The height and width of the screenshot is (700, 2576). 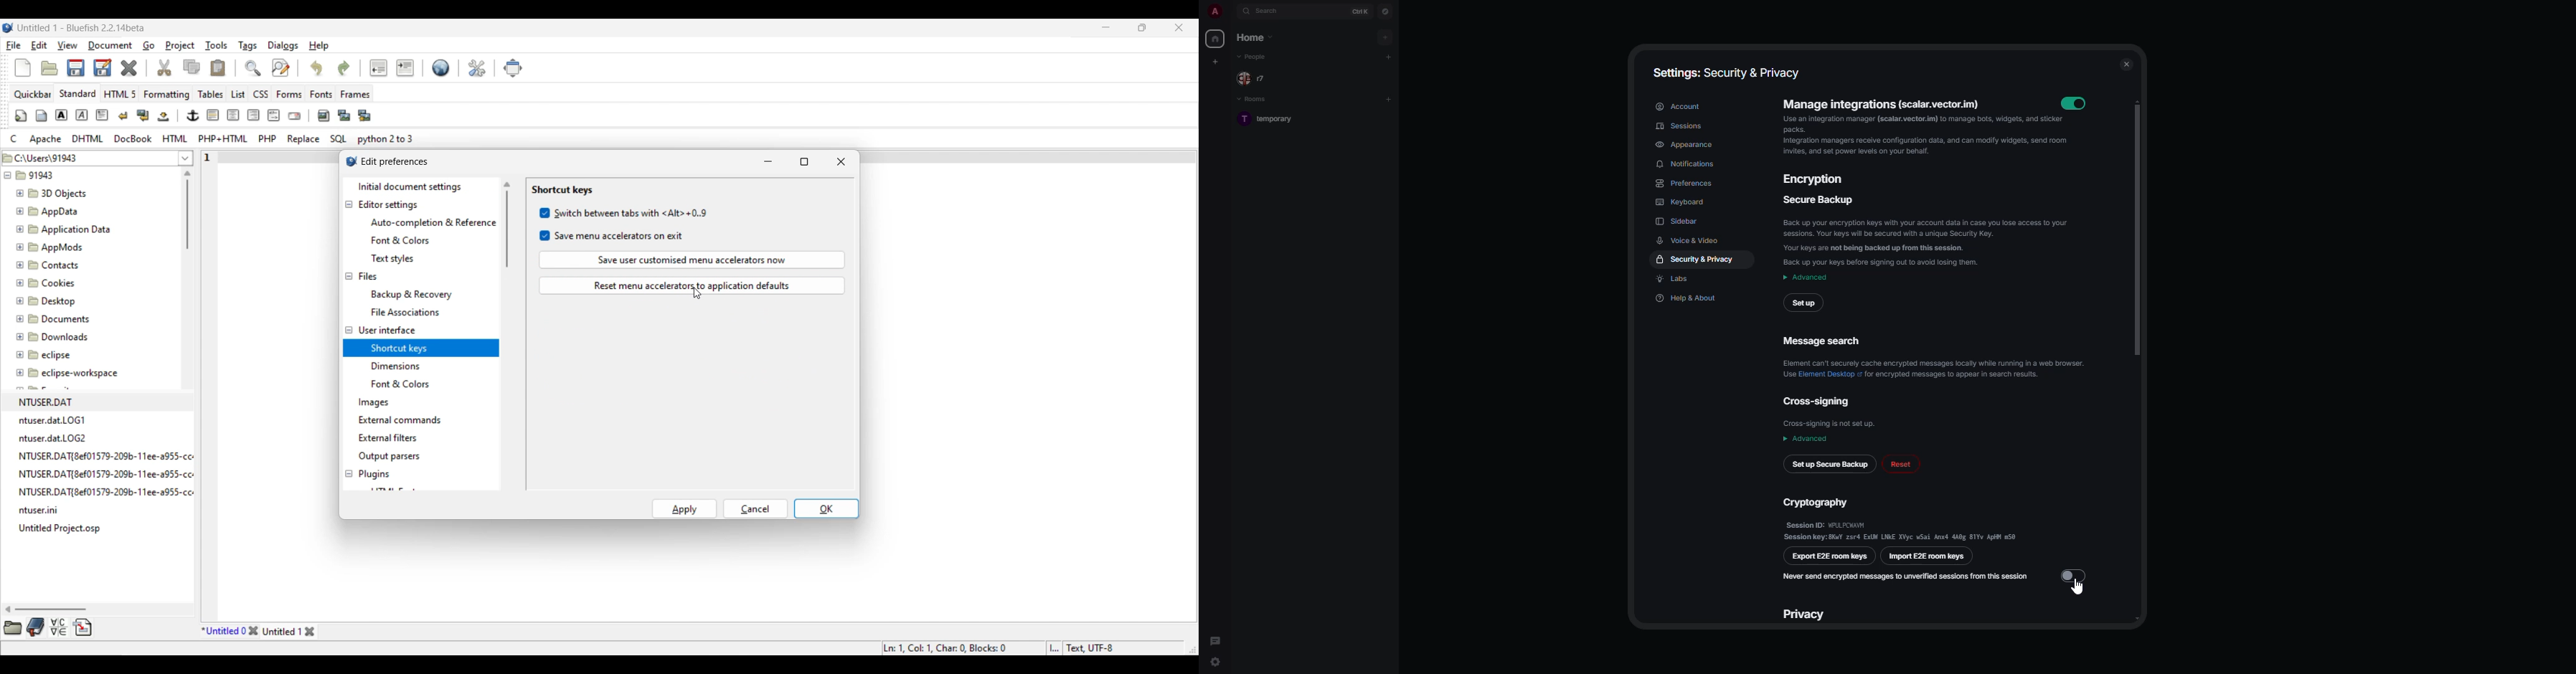 I want to click on Desktop, so click(x=53, y=299).